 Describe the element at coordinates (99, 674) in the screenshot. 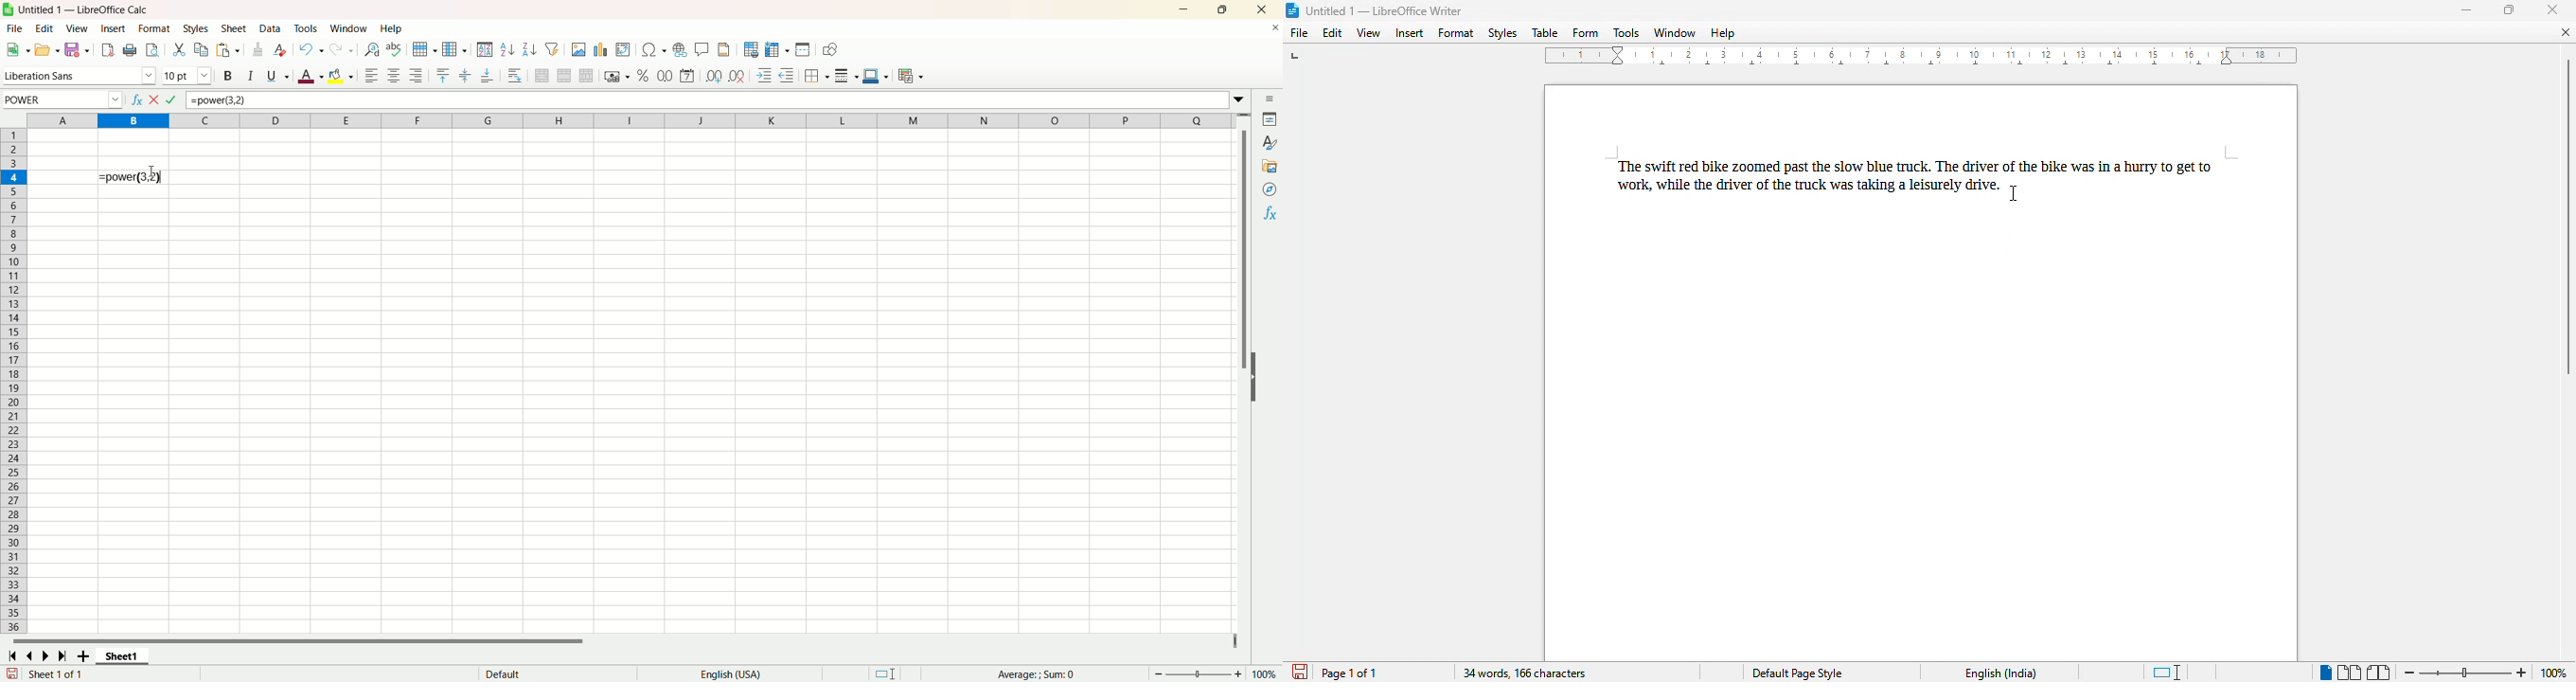

I see `sheet number` at that location.